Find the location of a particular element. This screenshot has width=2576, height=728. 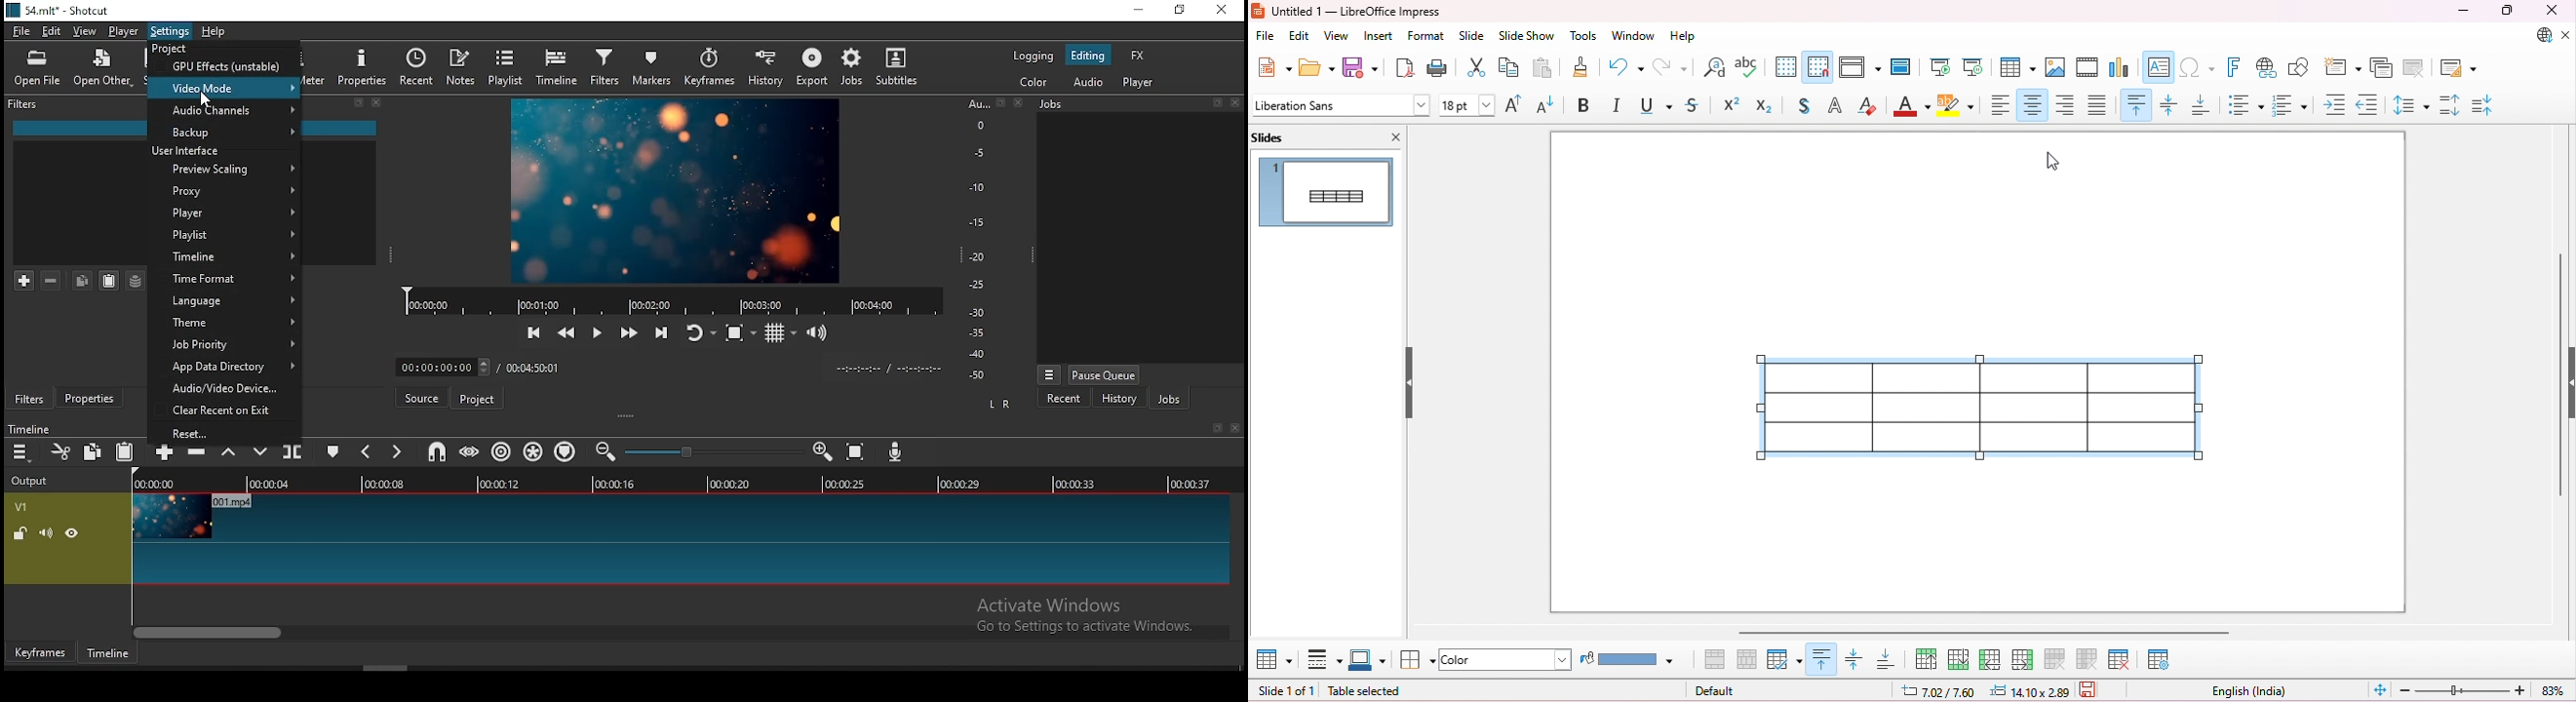

increase paragraph spacing is located at coordinates (2451, 105).